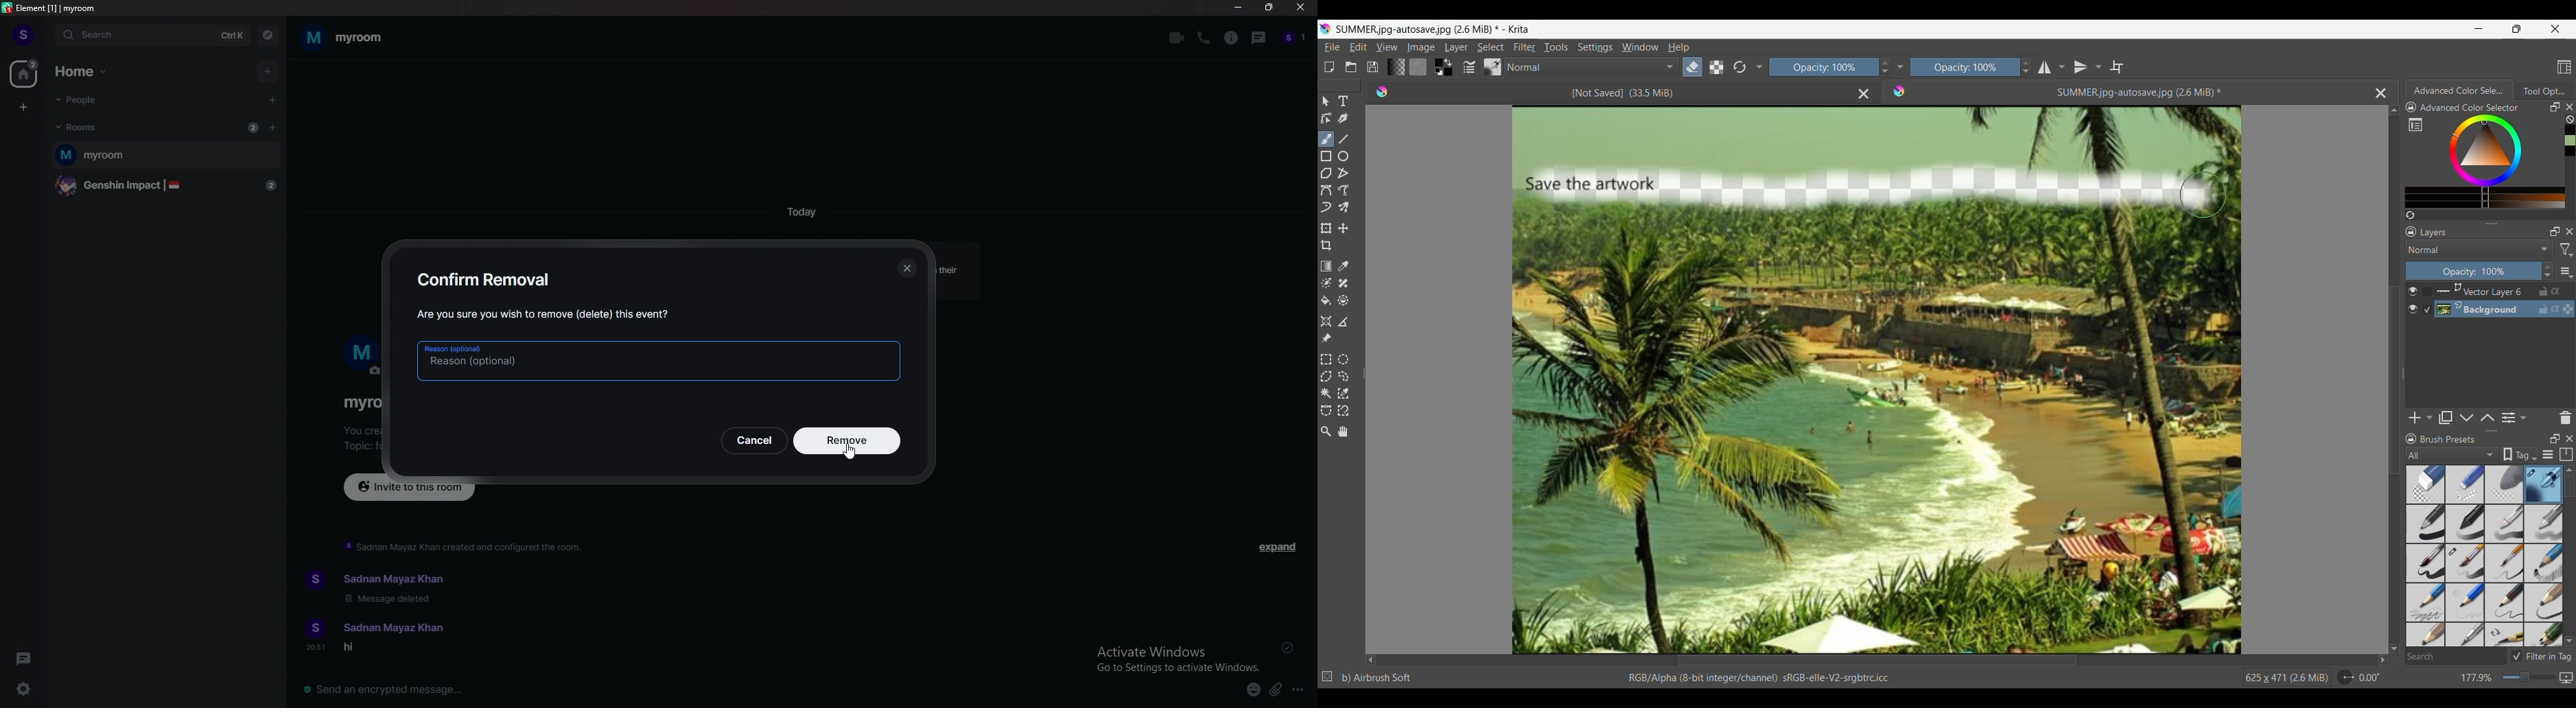 The image size is (2576, 728). Describe the element at coordinates (2552, 232) in the screenshot. I see `Float layers panel` at that location.